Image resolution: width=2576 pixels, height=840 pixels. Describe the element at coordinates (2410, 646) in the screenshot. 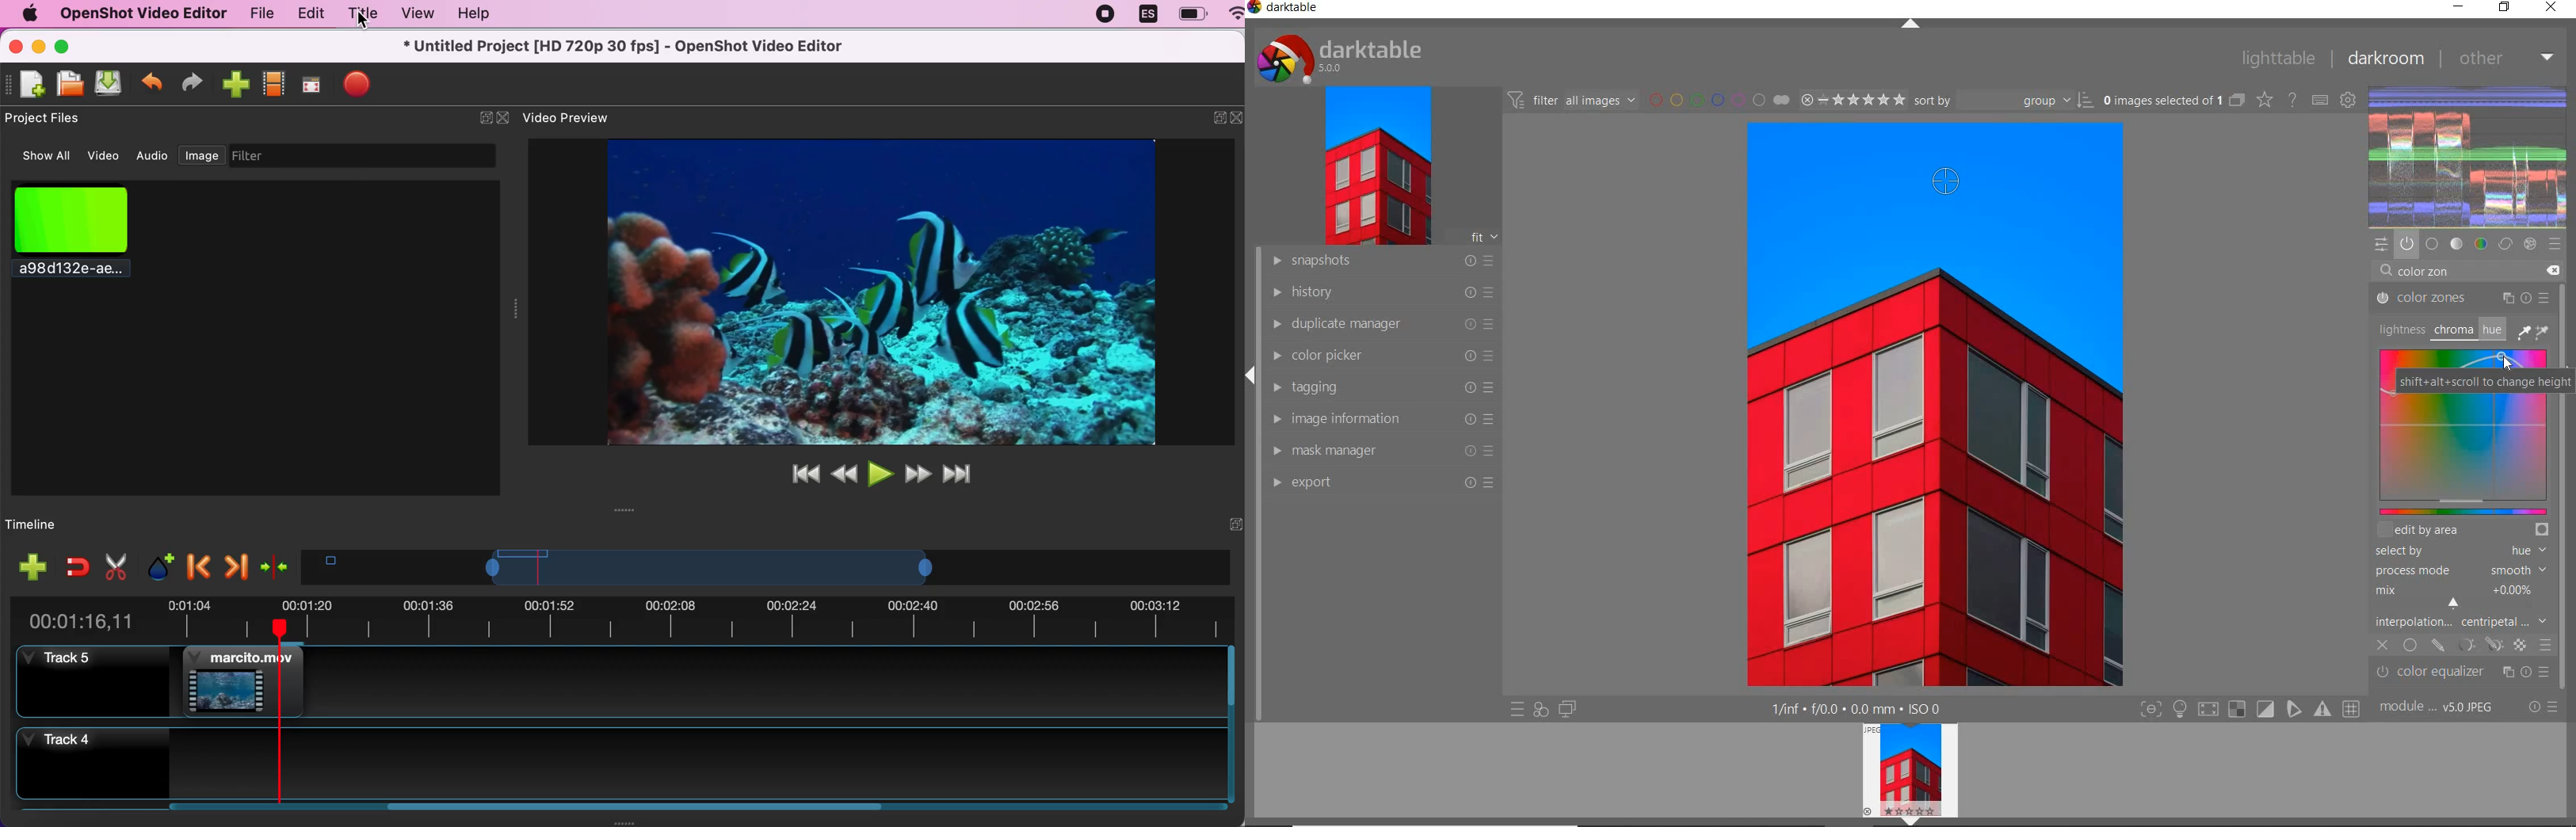

I see `UNIFORMLY` at that location.